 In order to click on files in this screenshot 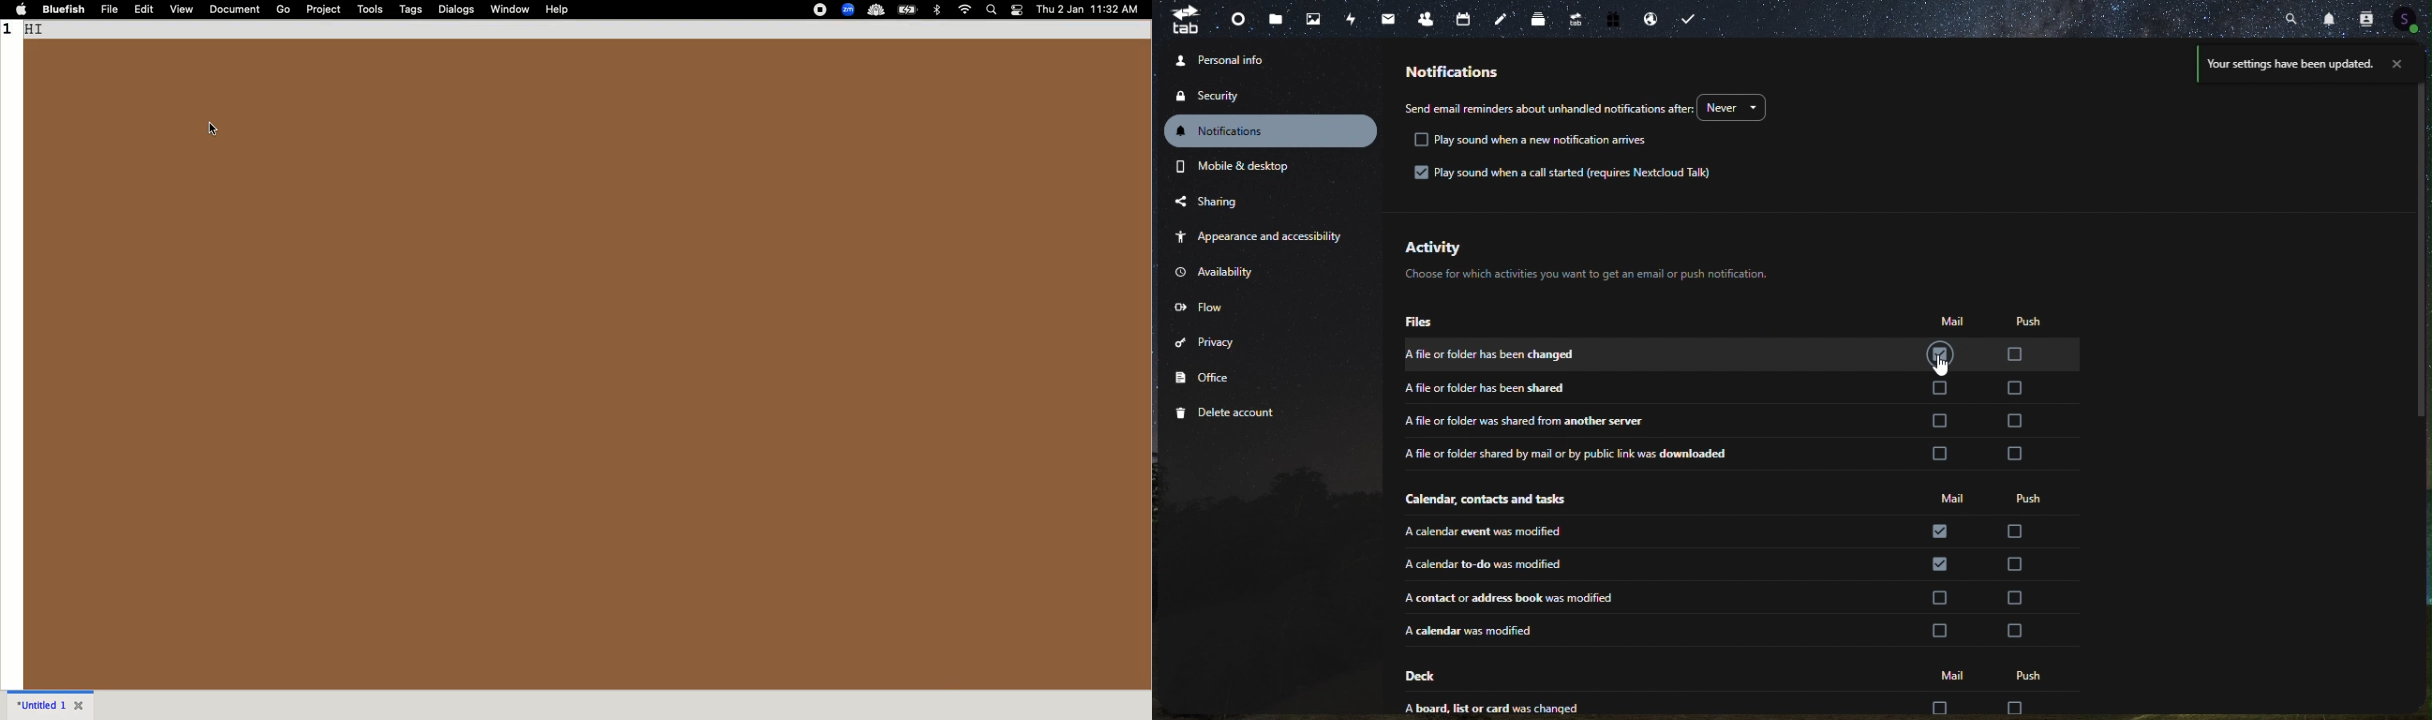, I will do `click(1278, 18)`.